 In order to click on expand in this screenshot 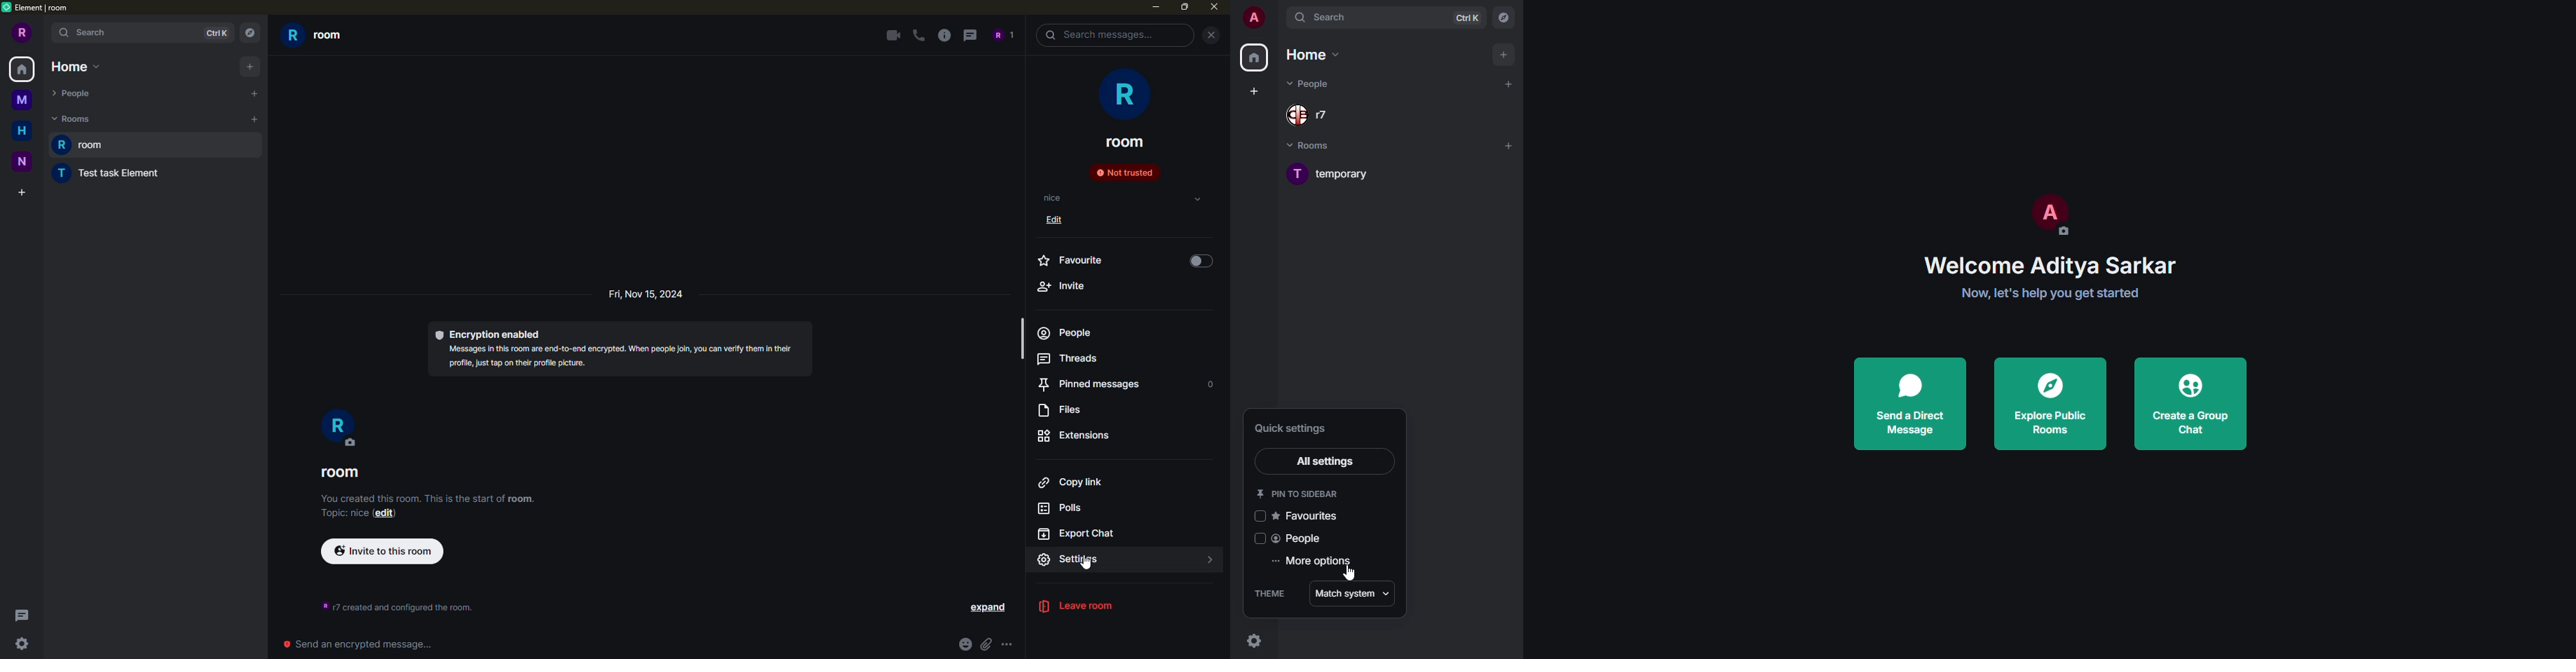, I will do `click(989, 608)`.